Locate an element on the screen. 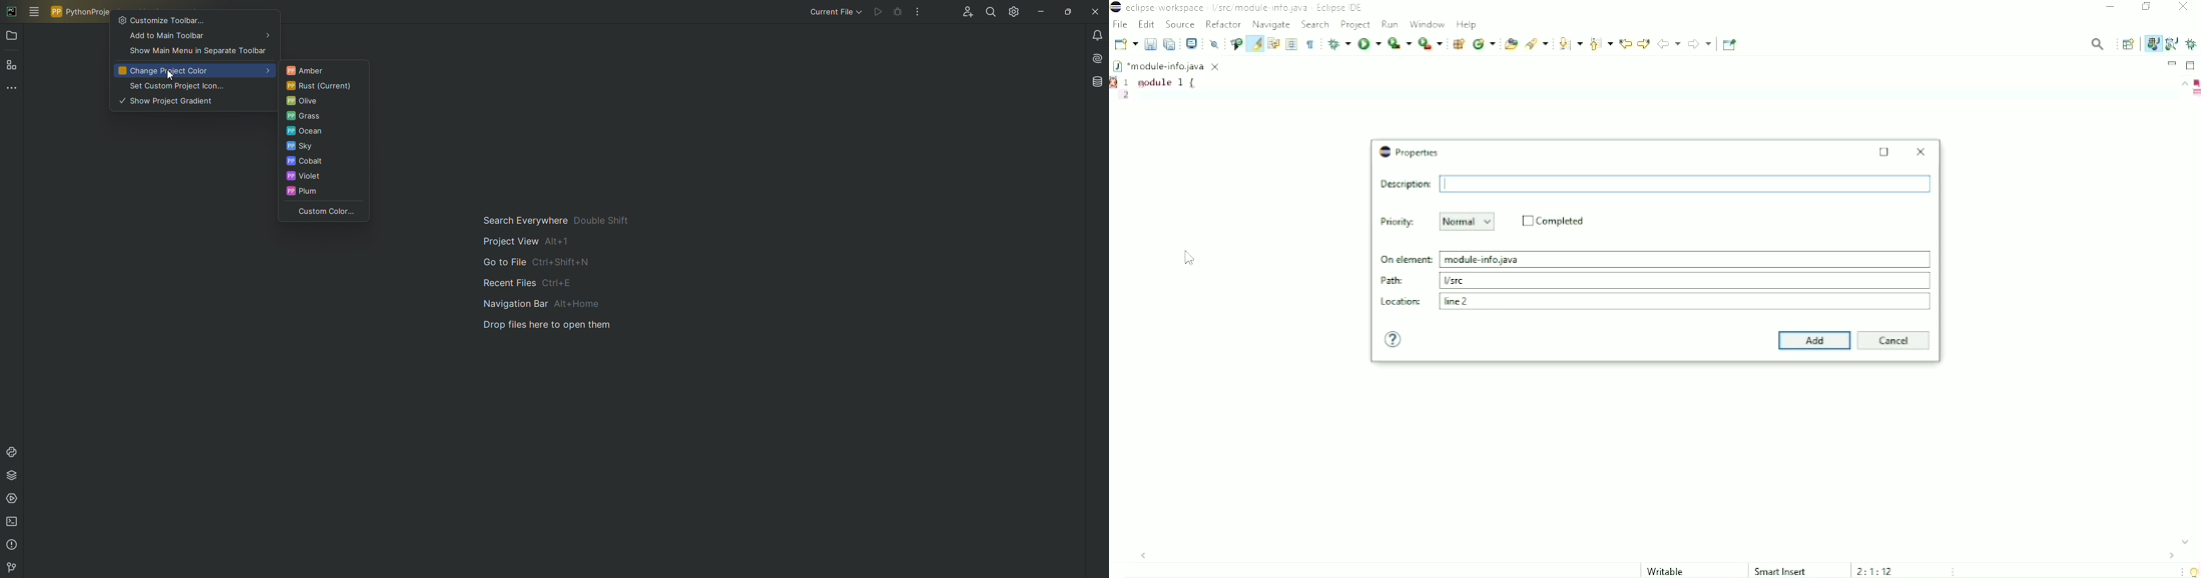 The image size is (2212, 588). Open Perspective is located at coordinates (2128, 44).